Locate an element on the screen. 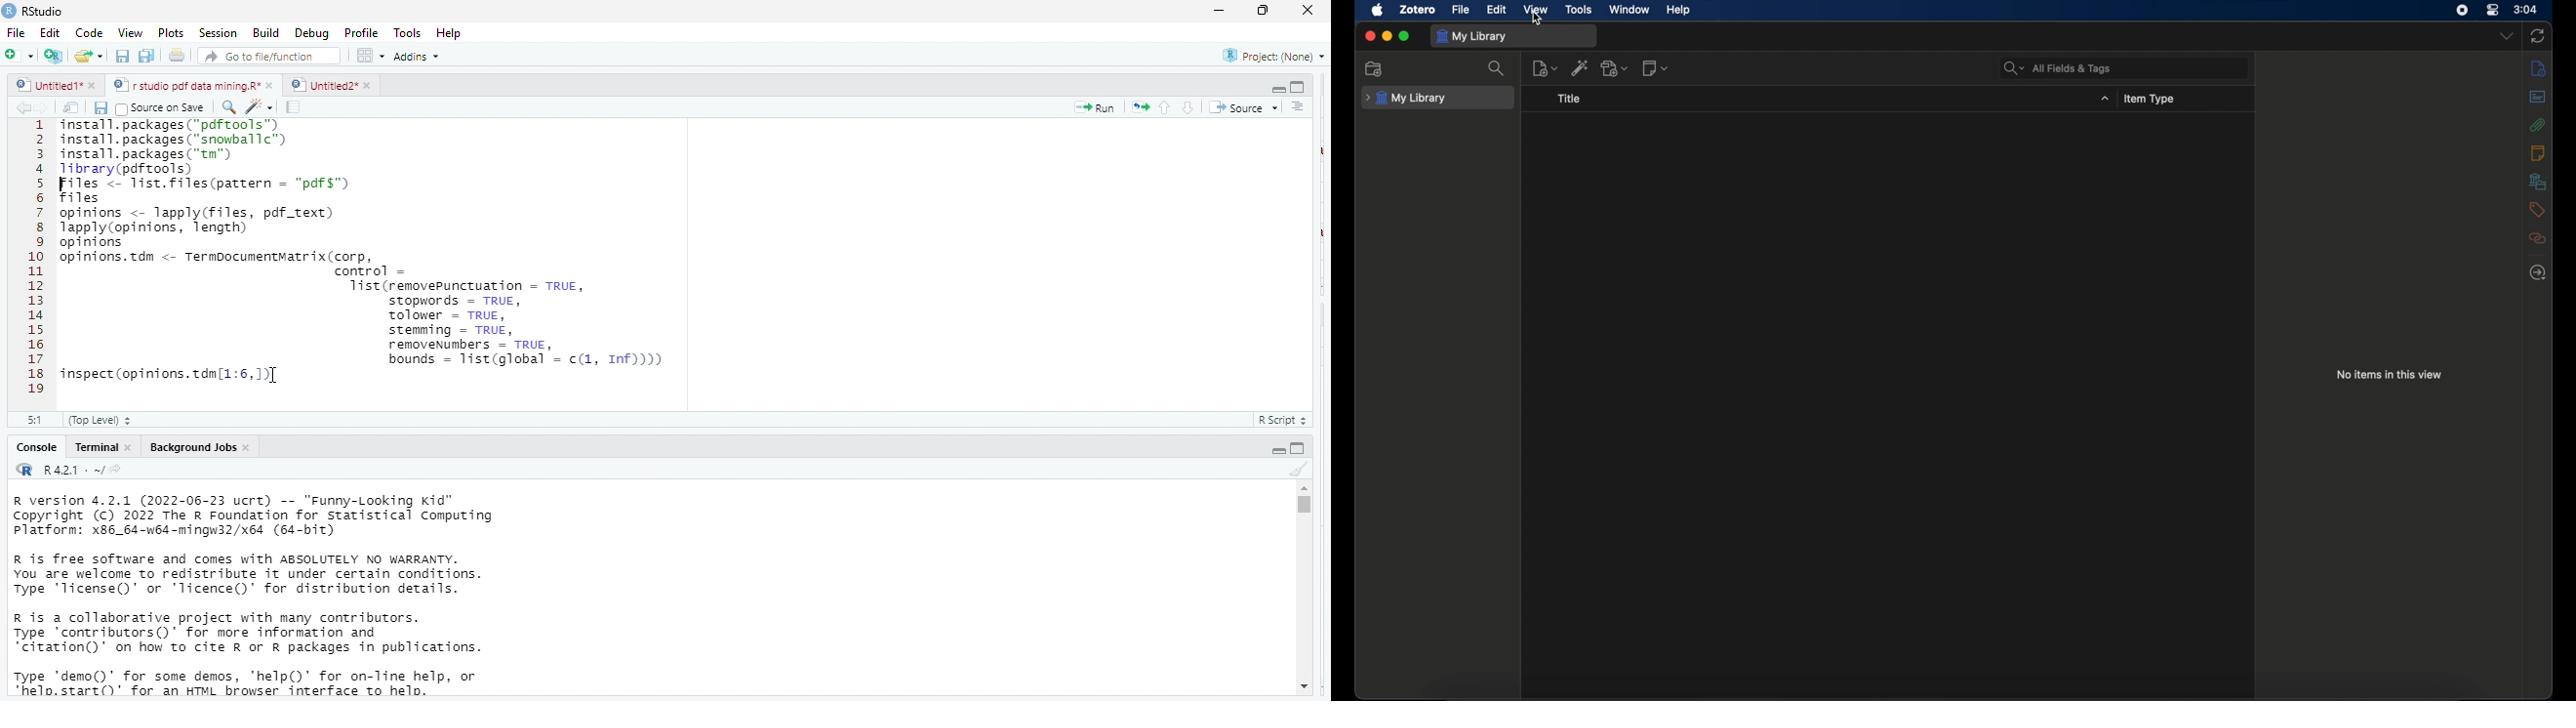  re run the previous code region is located at coordinates (1137, 106).